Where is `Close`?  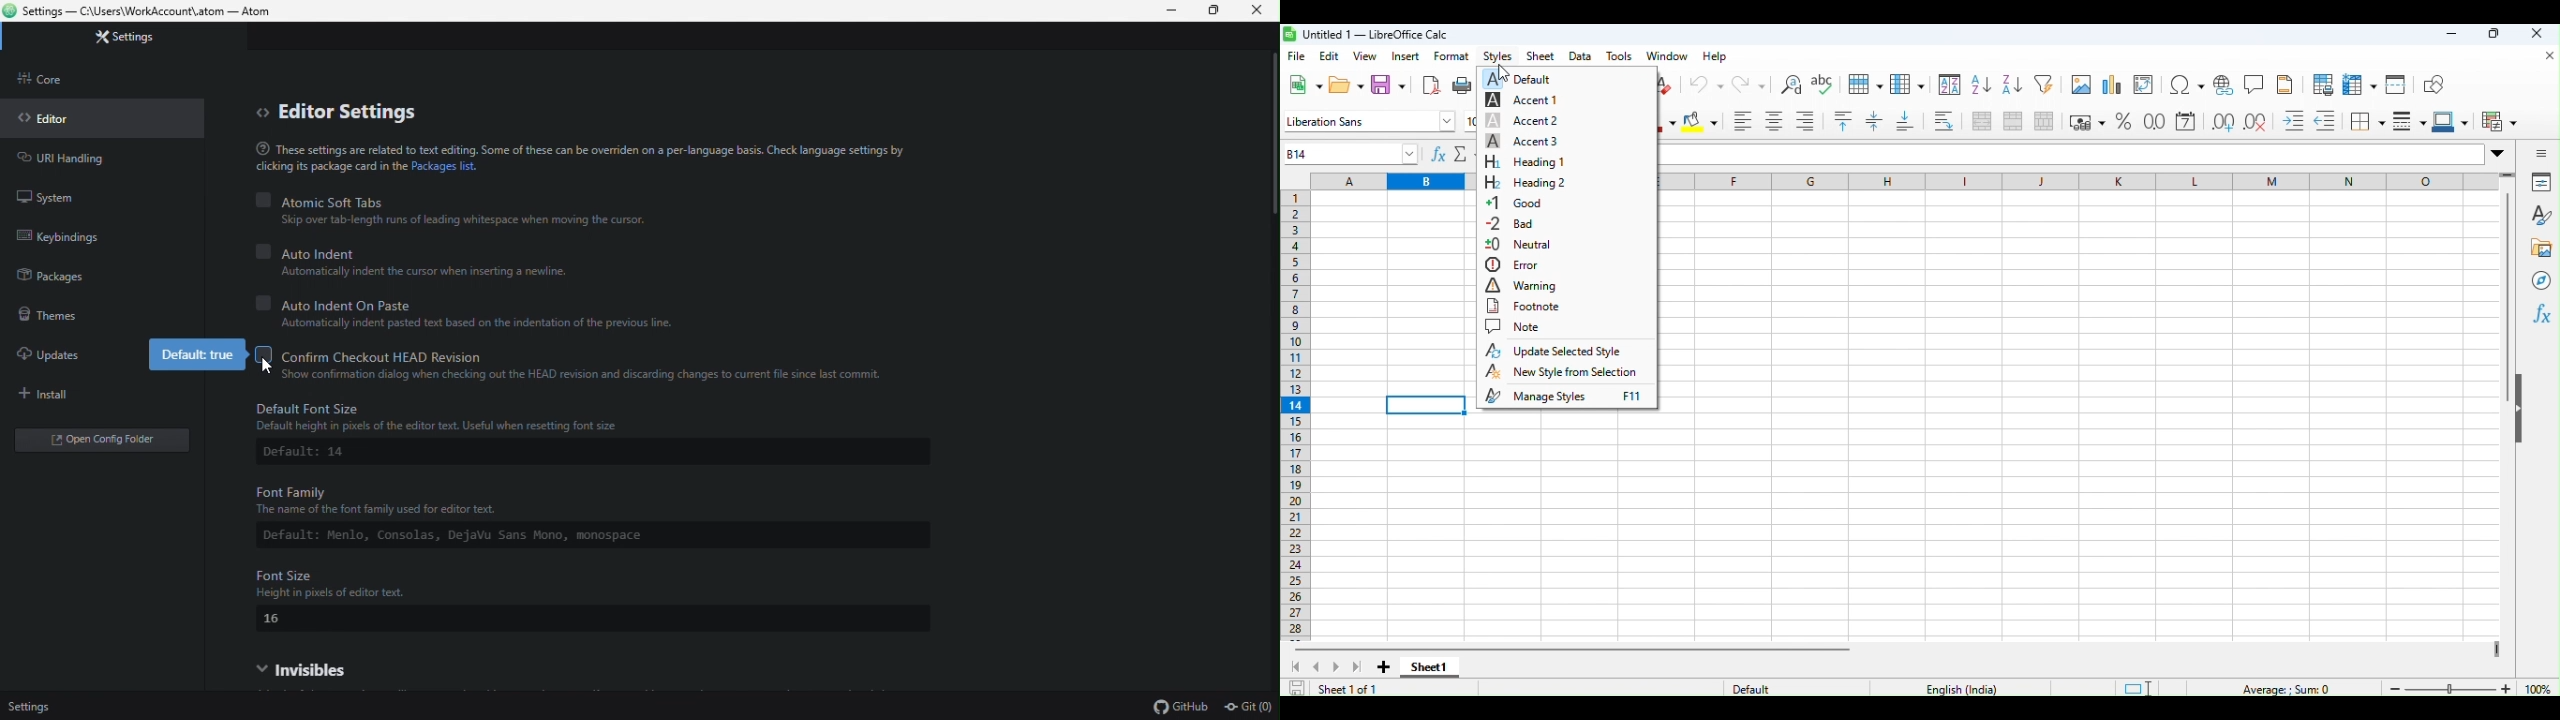 Close is located at coordinates (1258, 15).